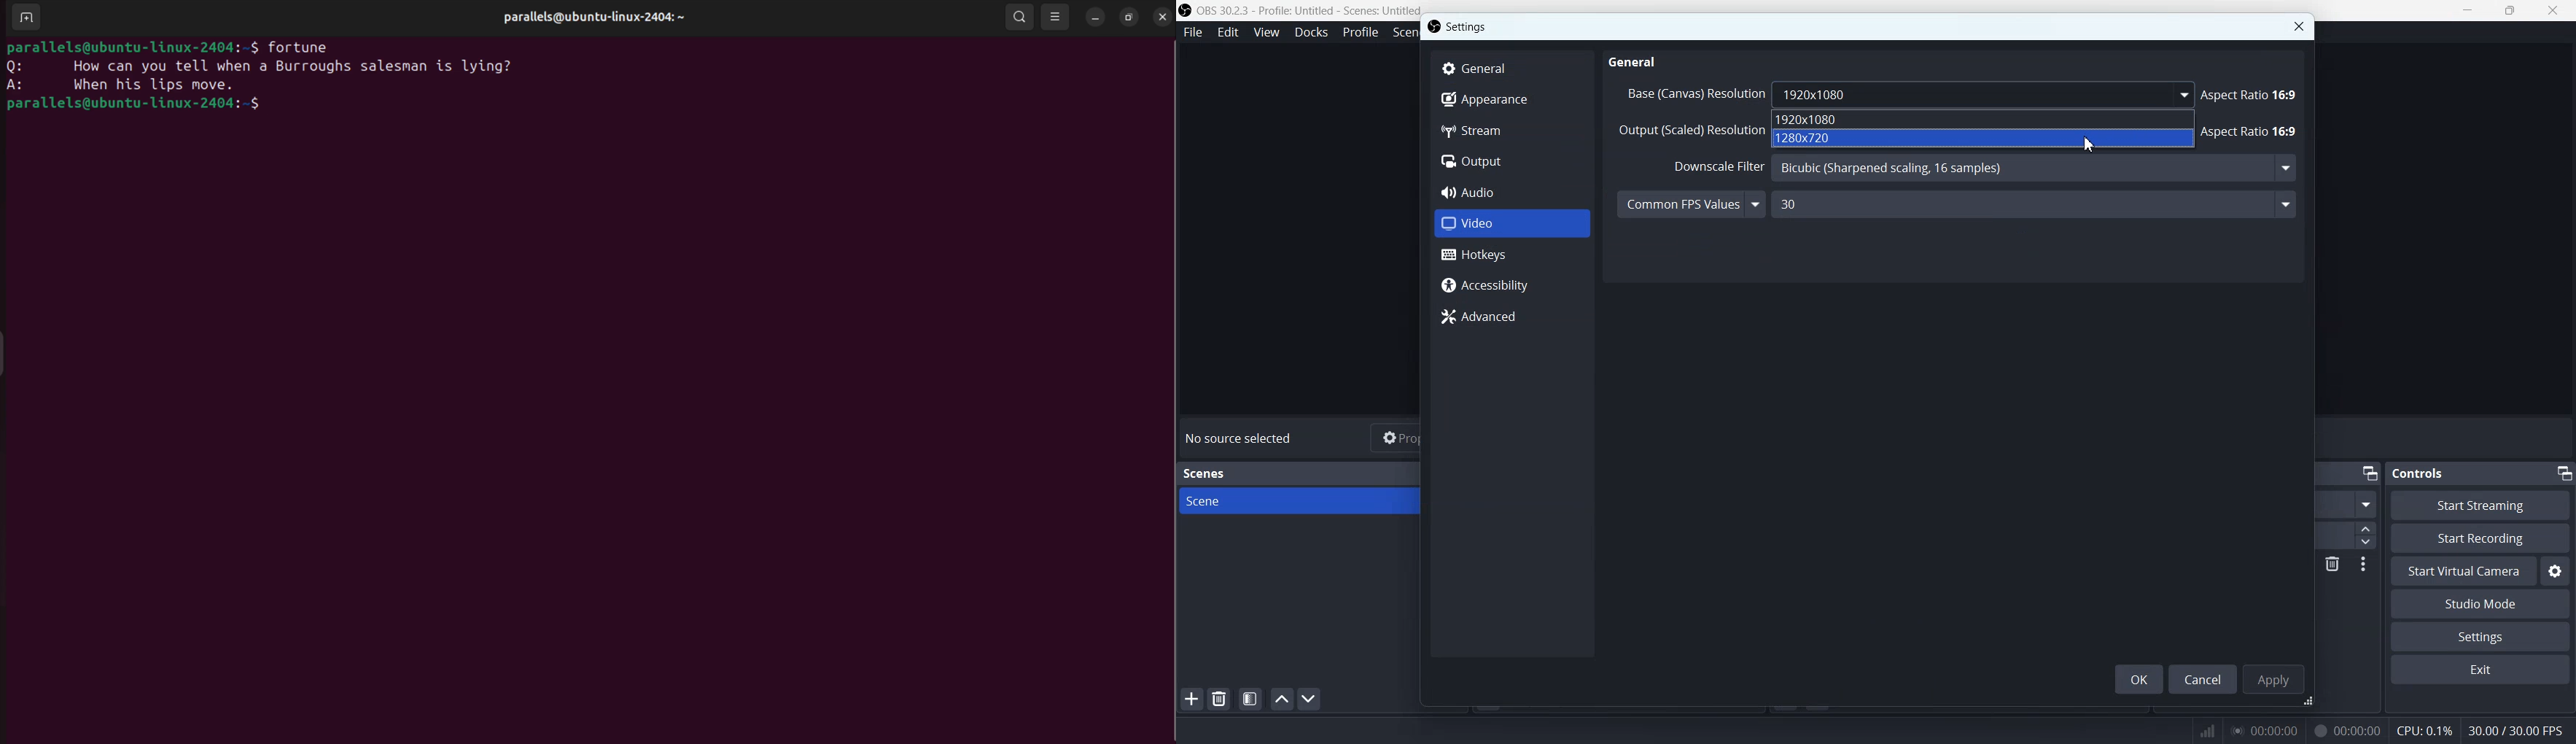 This screenshot has width=2576, height=756. What do you see at coordinates (1266, 32) in the screenshot?
I see `View` at bounding box center [1266, 32].